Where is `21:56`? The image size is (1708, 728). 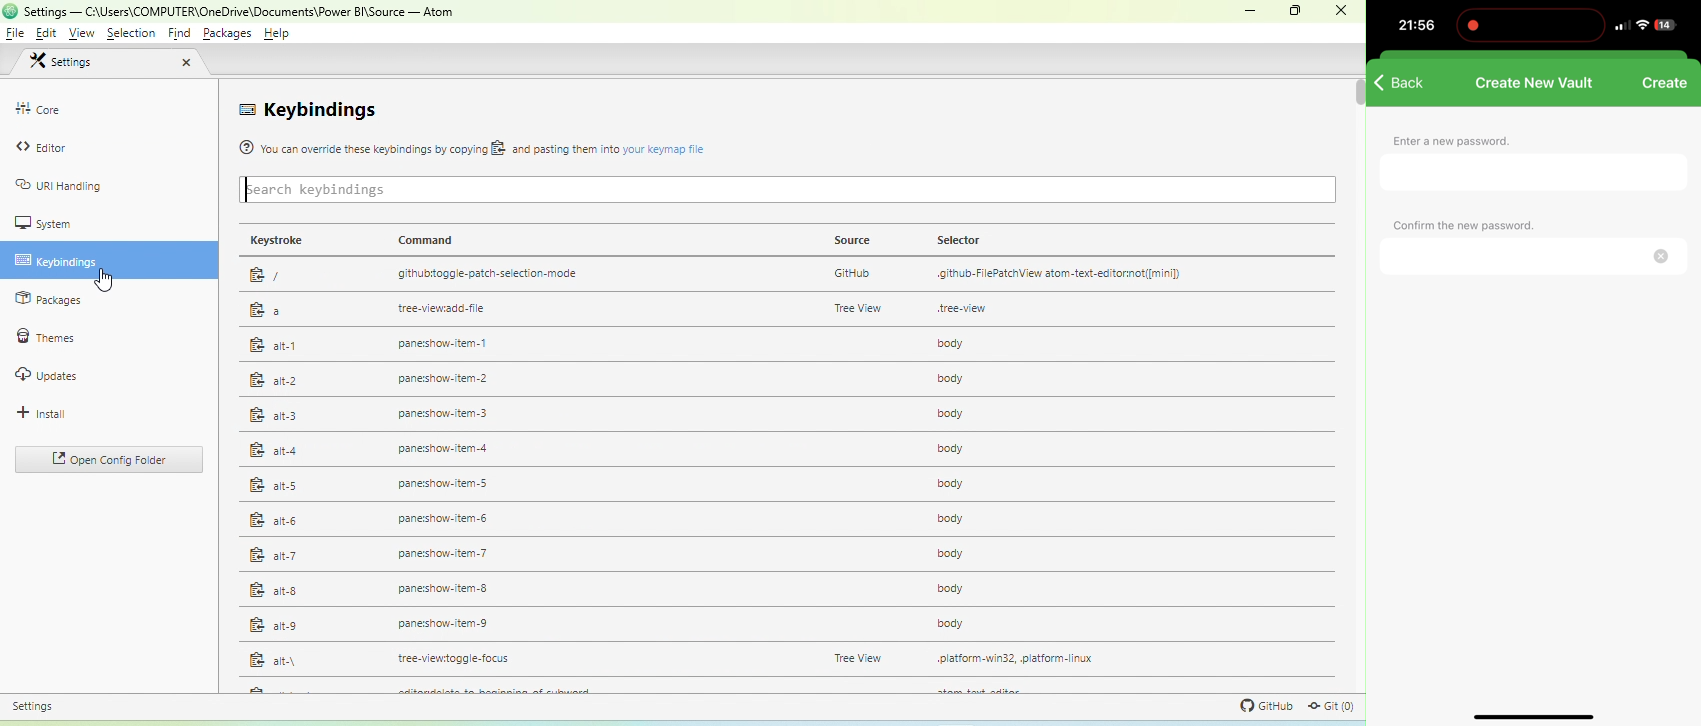
21:56 is located at coordinates (1416, 26).